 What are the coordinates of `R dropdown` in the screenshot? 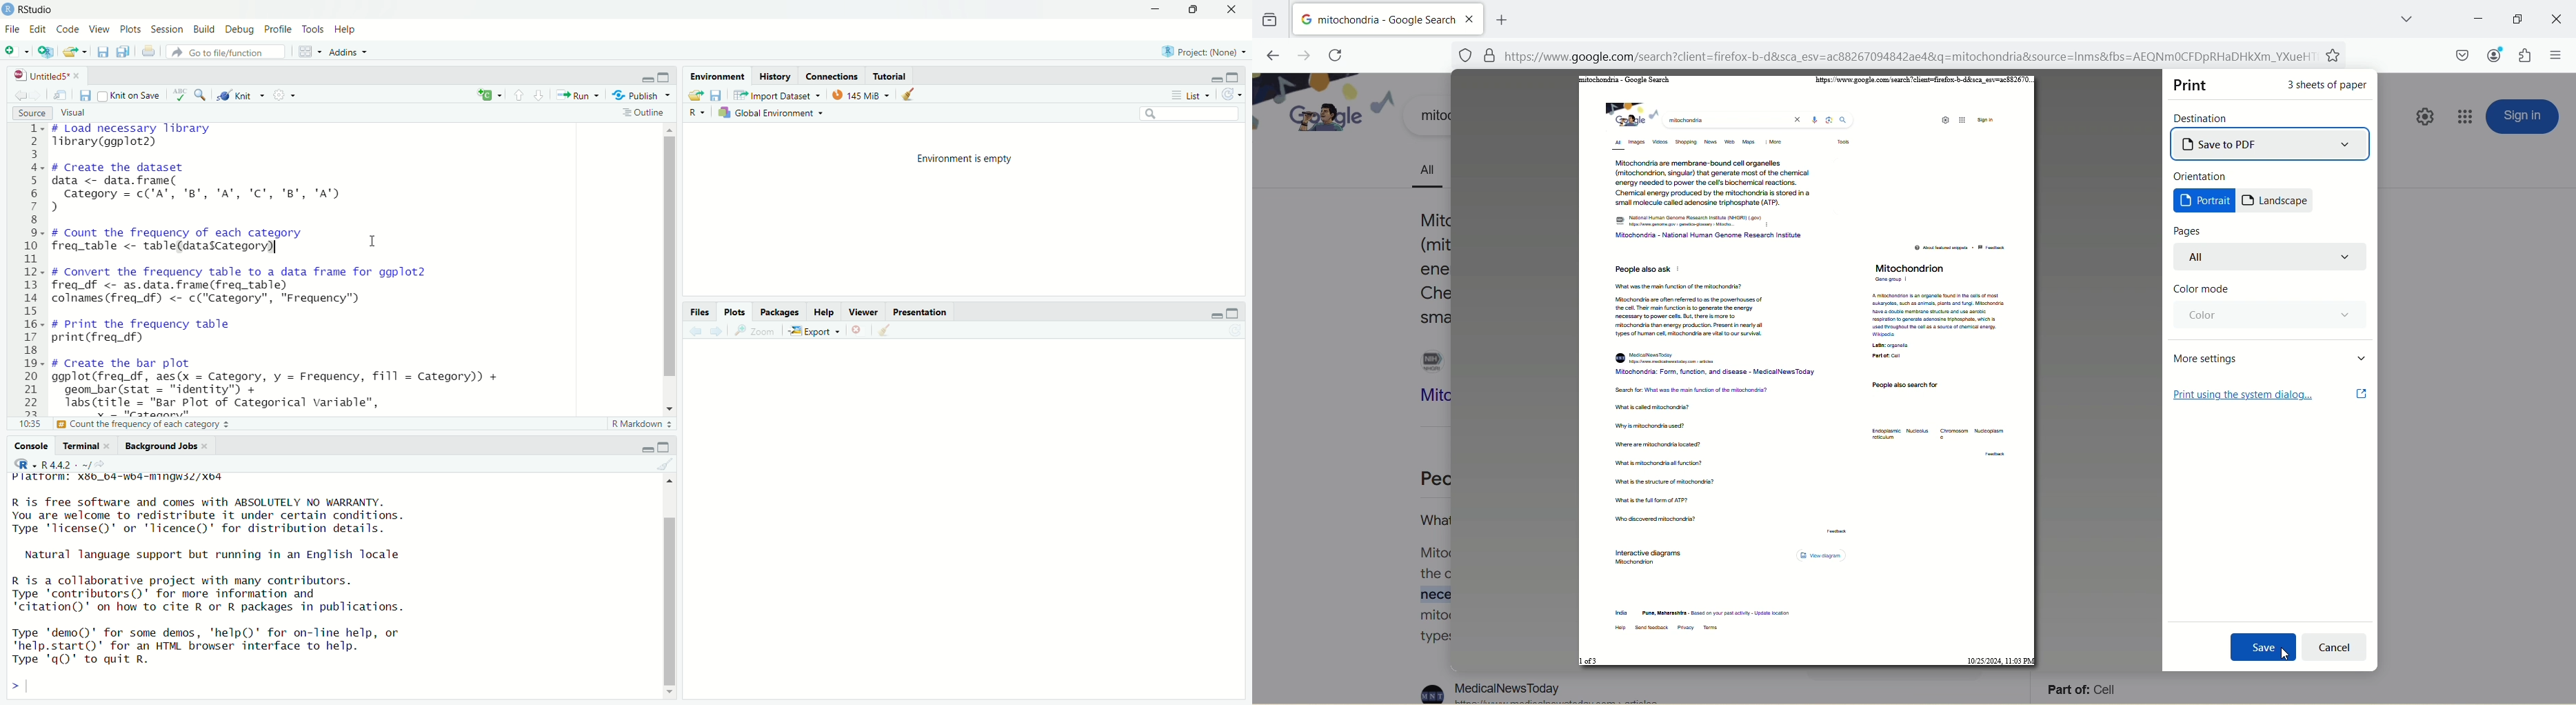 It's located at (698, 113).